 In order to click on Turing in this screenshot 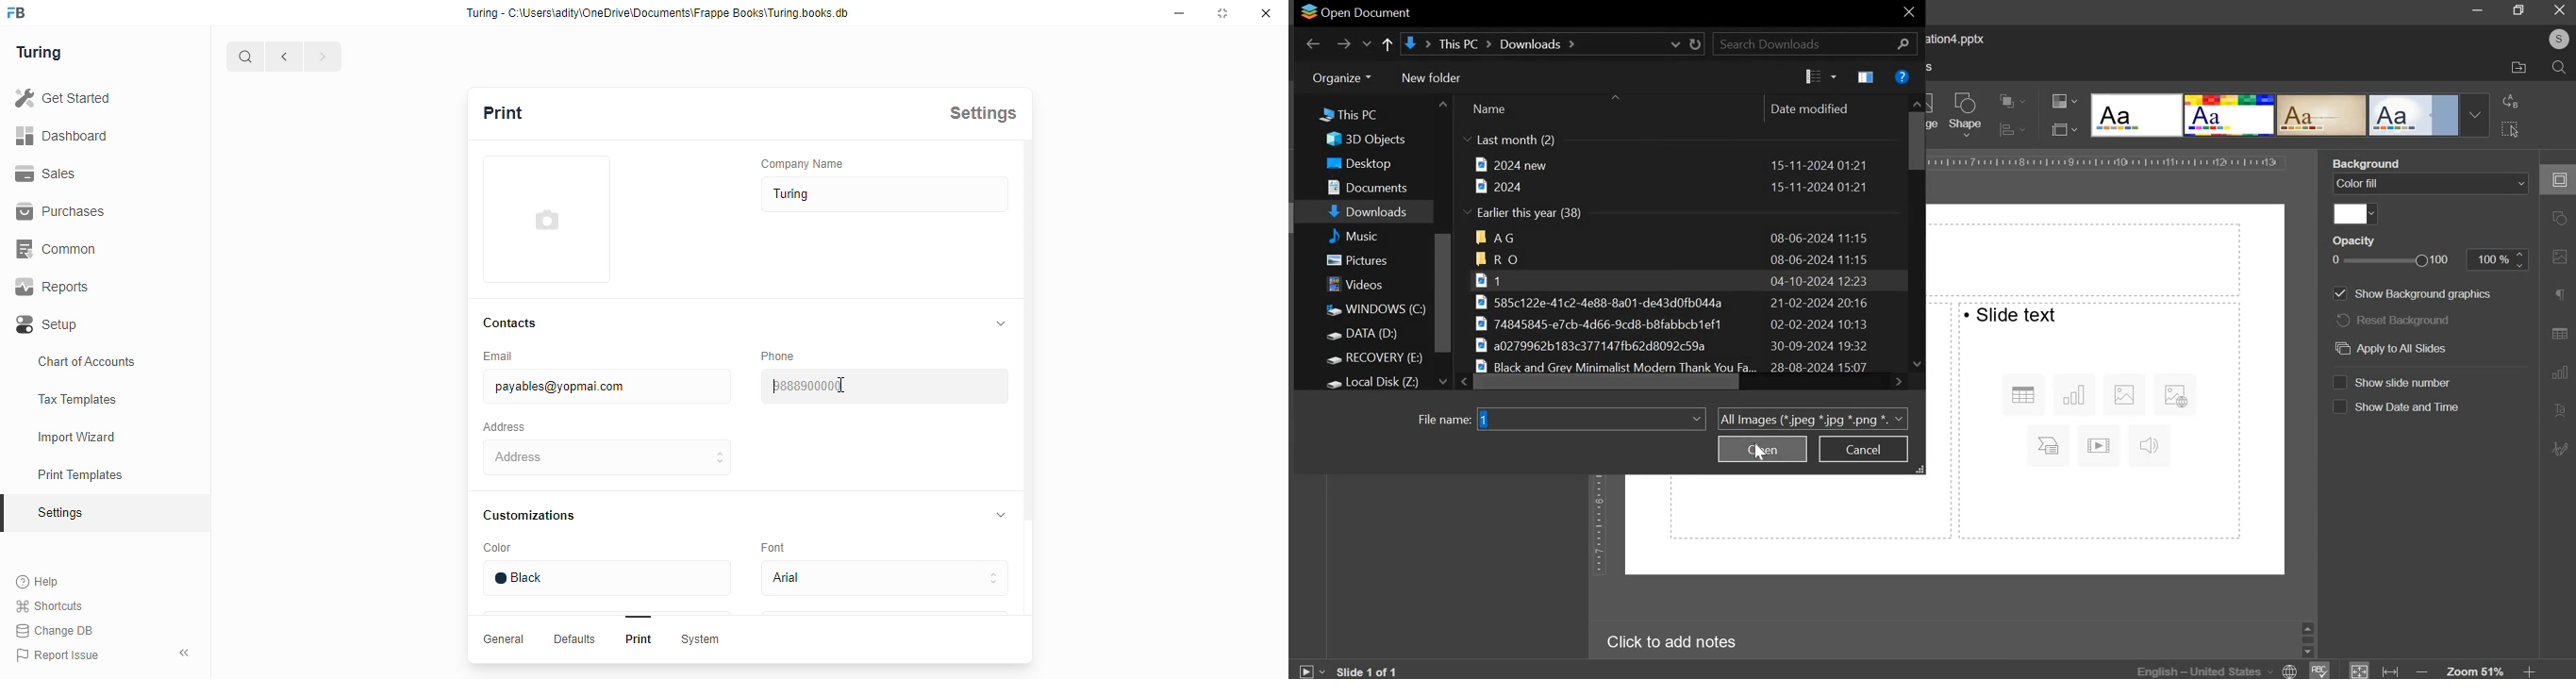, I will do `click(881, 196)`.